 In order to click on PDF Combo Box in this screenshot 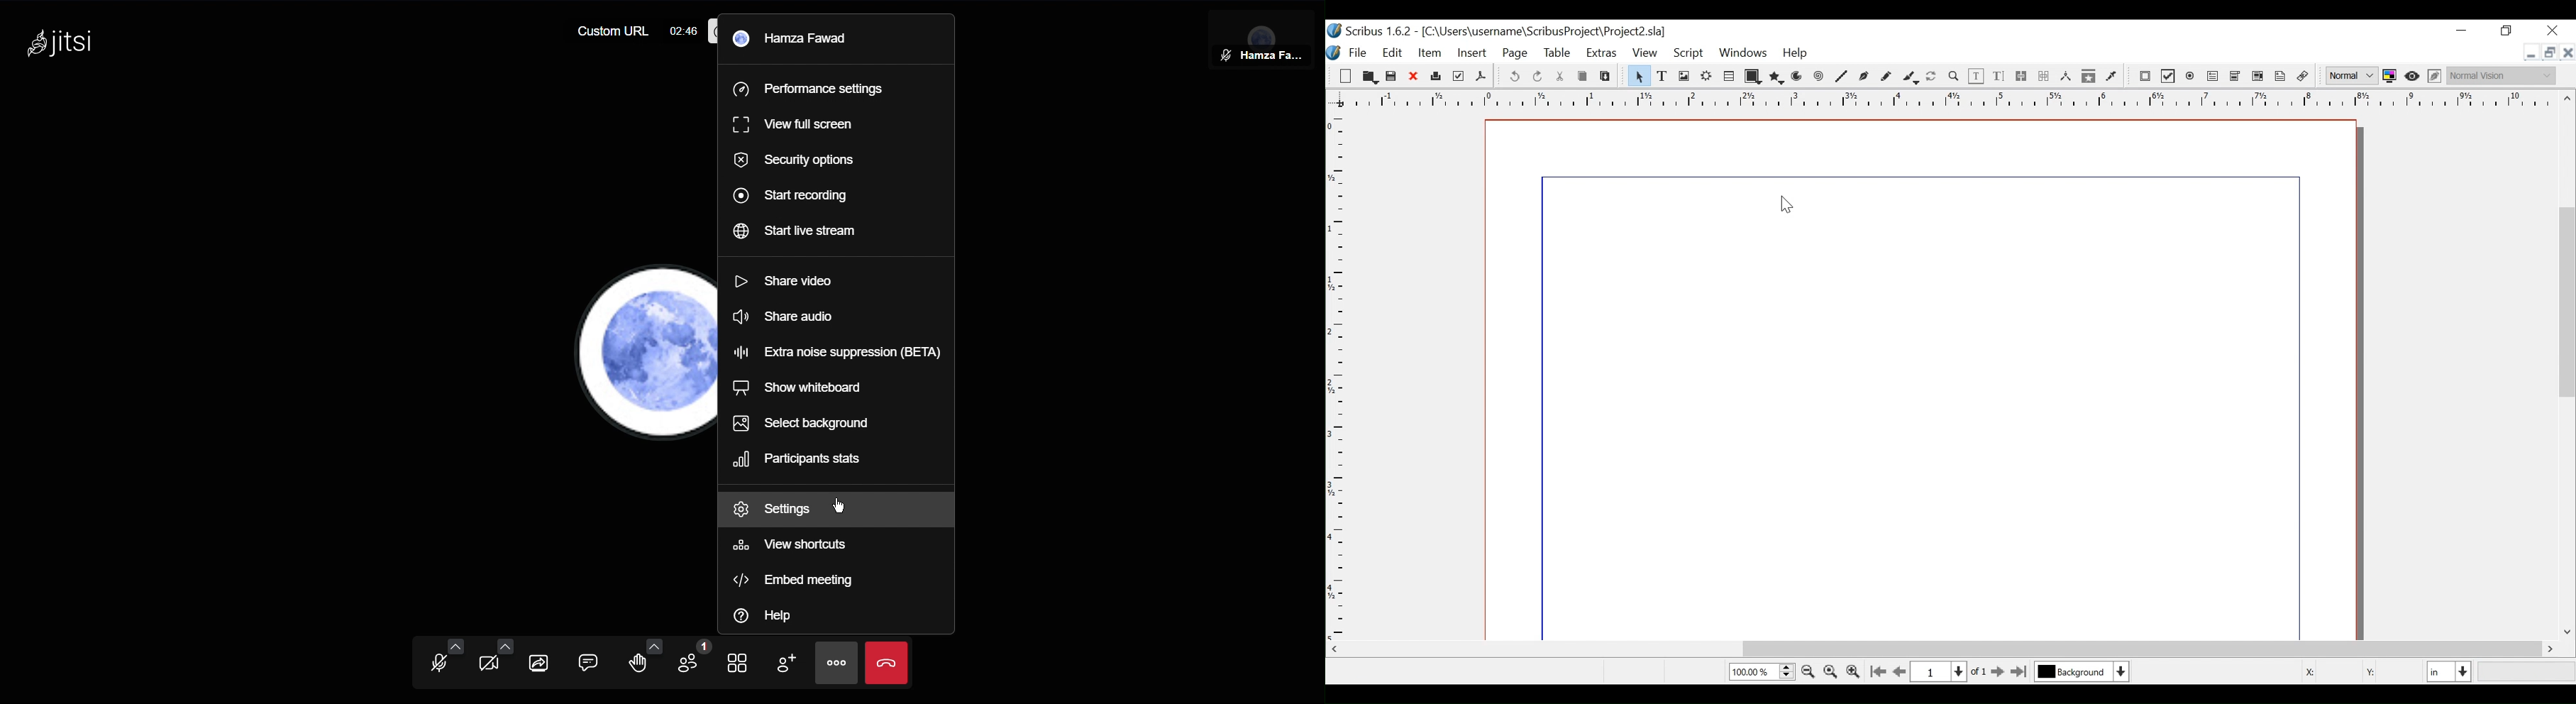, I will do `click(2213, 78)`.